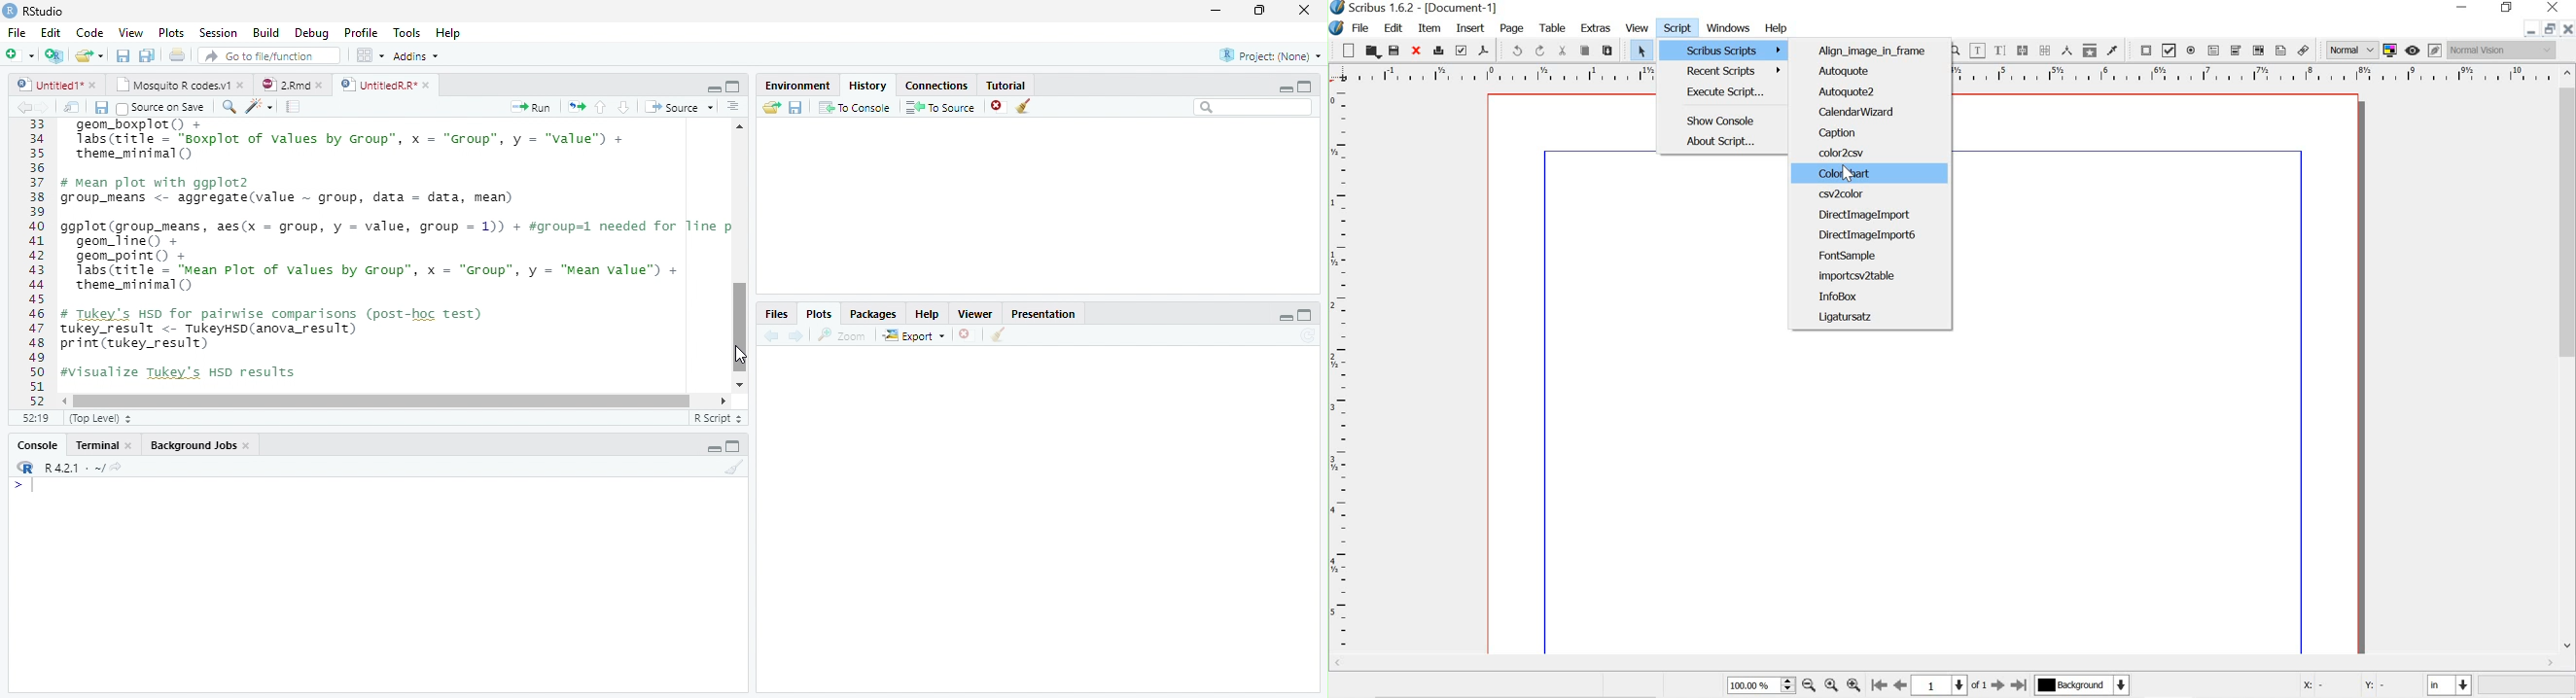 This screenshot has width=2576, height=700. Describe the element at coordinates (1283, 88) in the screenshot. I see `Minimize` at that location.